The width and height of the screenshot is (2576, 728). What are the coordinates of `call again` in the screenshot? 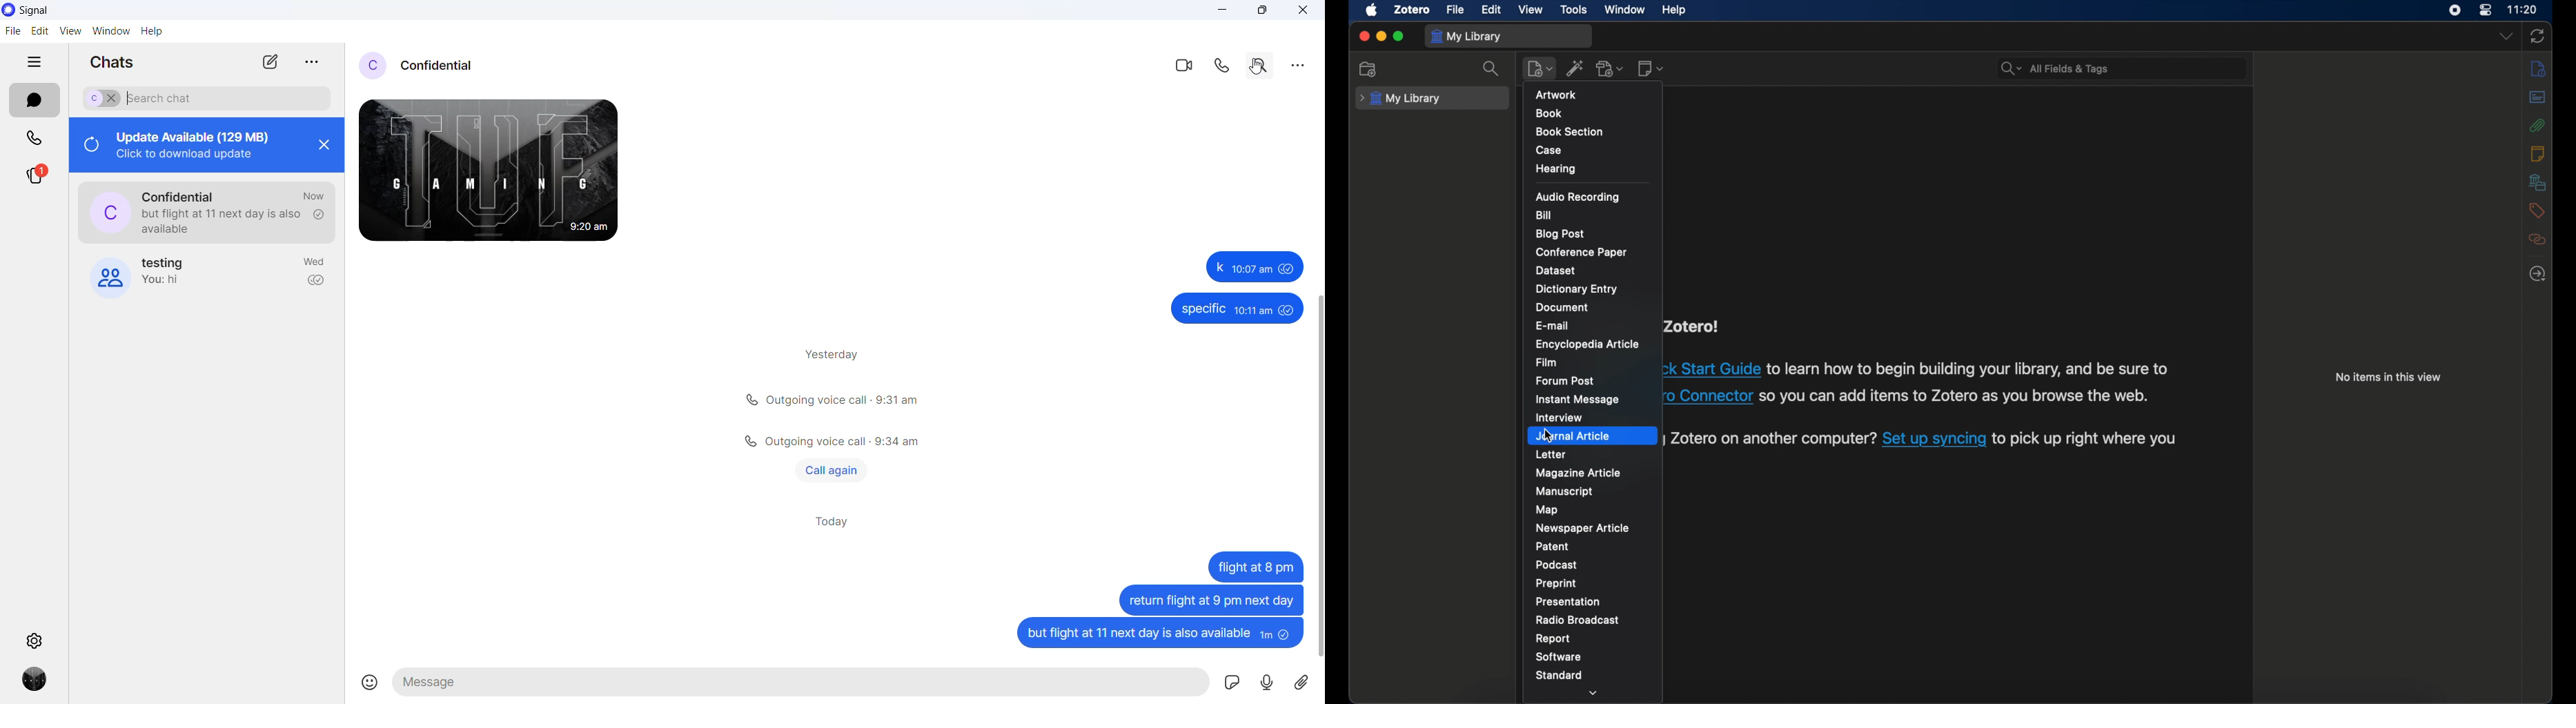 It's located at (832, 469).